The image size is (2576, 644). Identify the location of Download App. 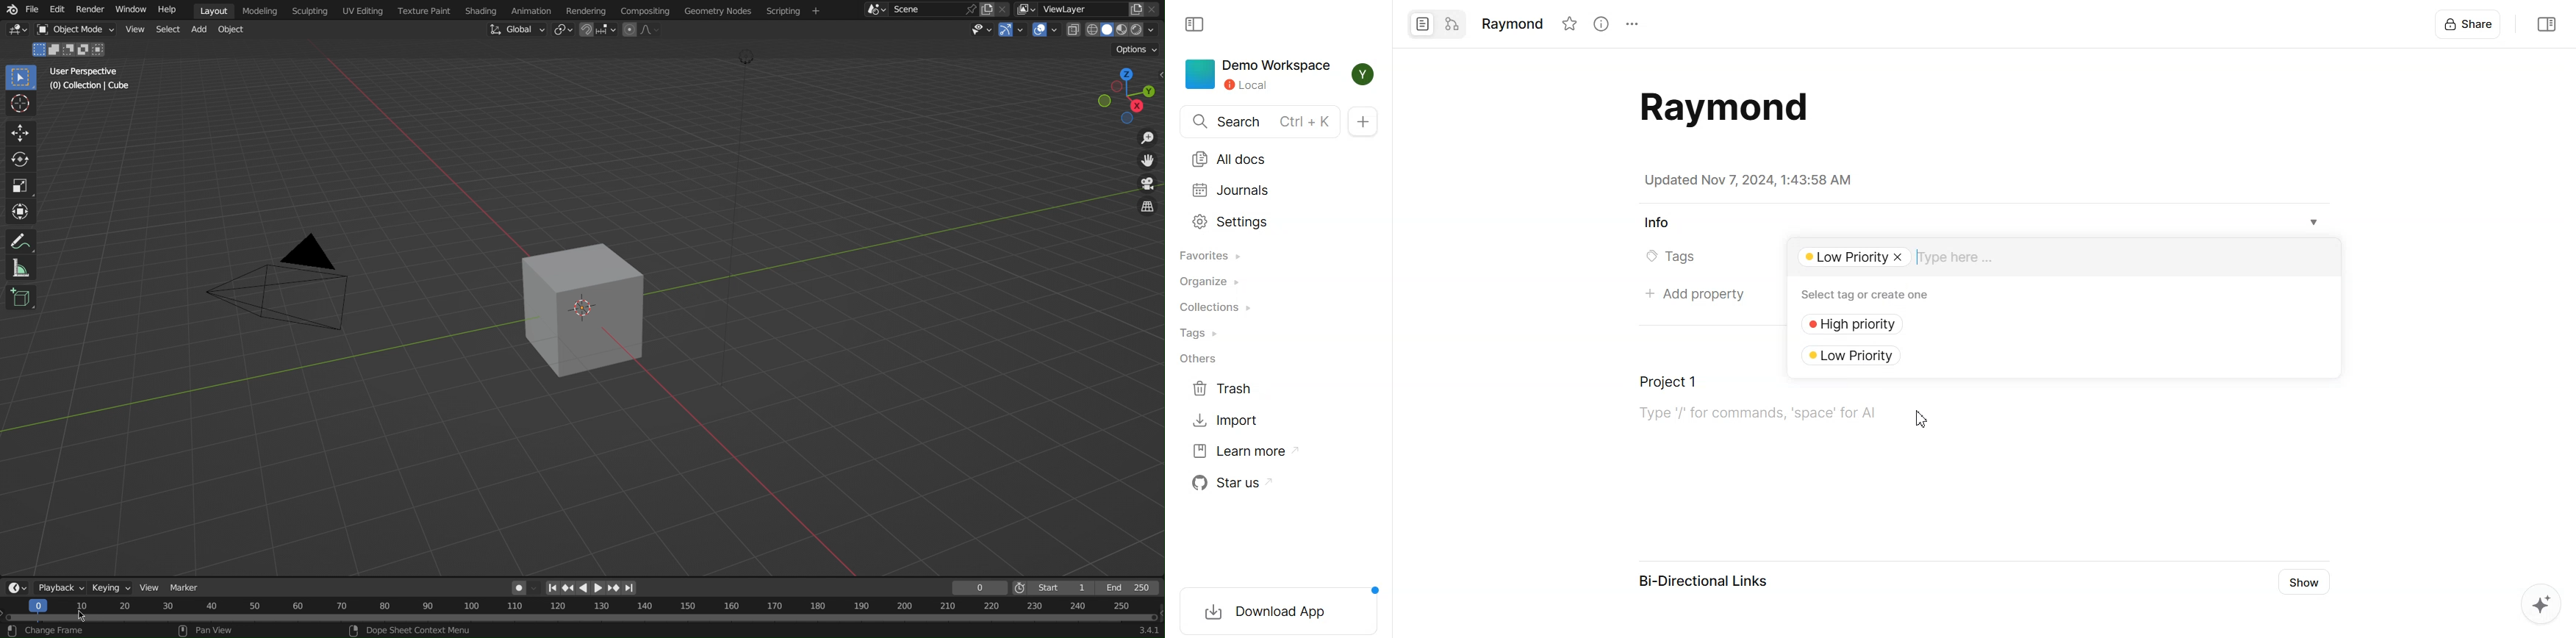
(1274, 609).